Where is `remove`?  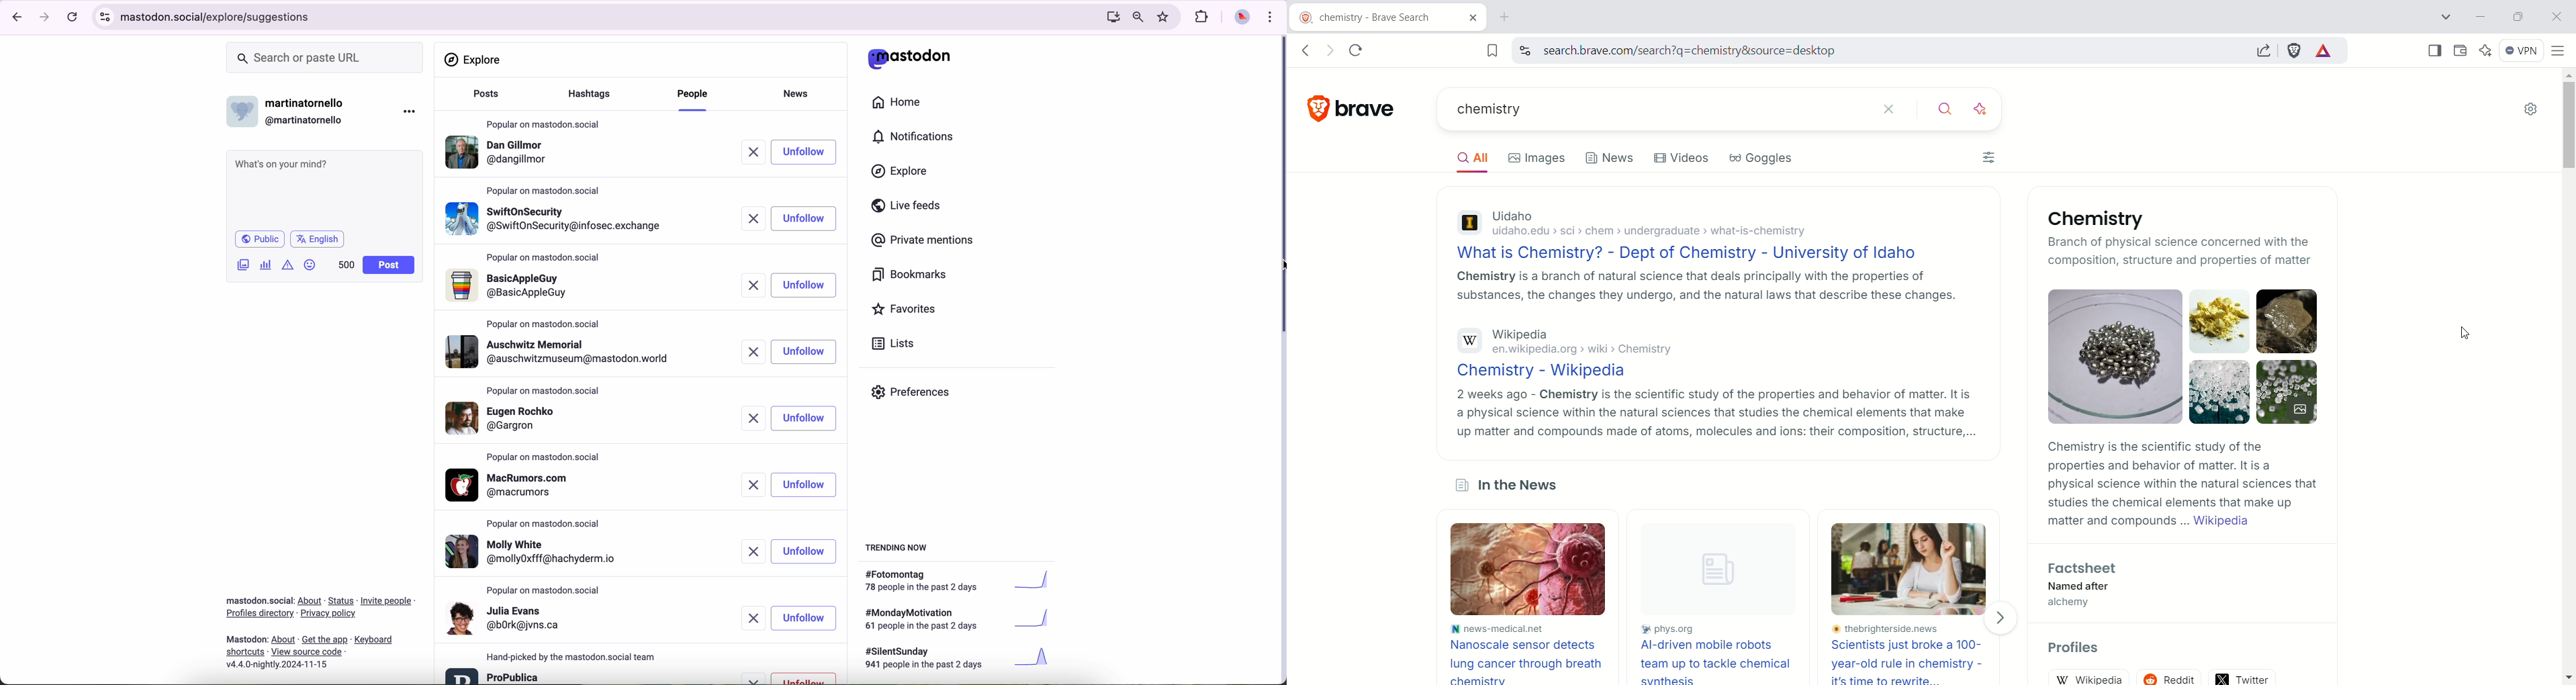
remove is located at coordinates (756, 618).